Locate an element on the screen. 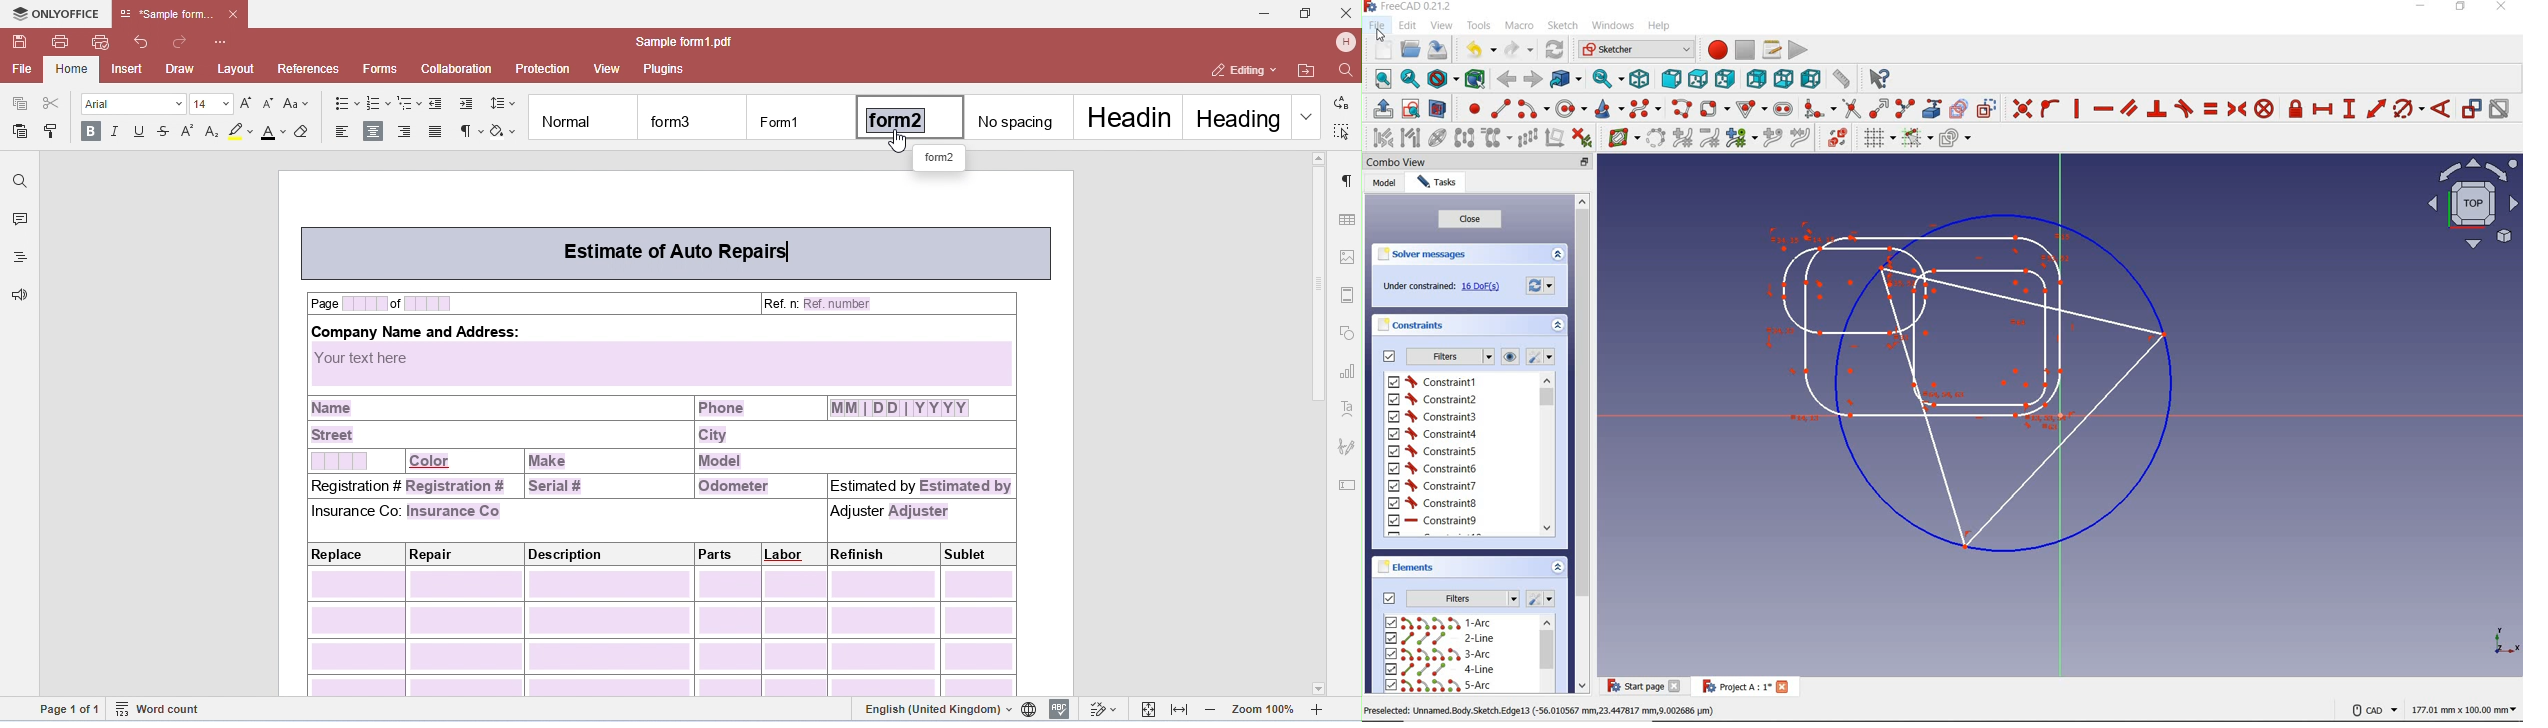 This screenshot has width=2548, height=728. constraint1 is located at coordinates (1434, 398).